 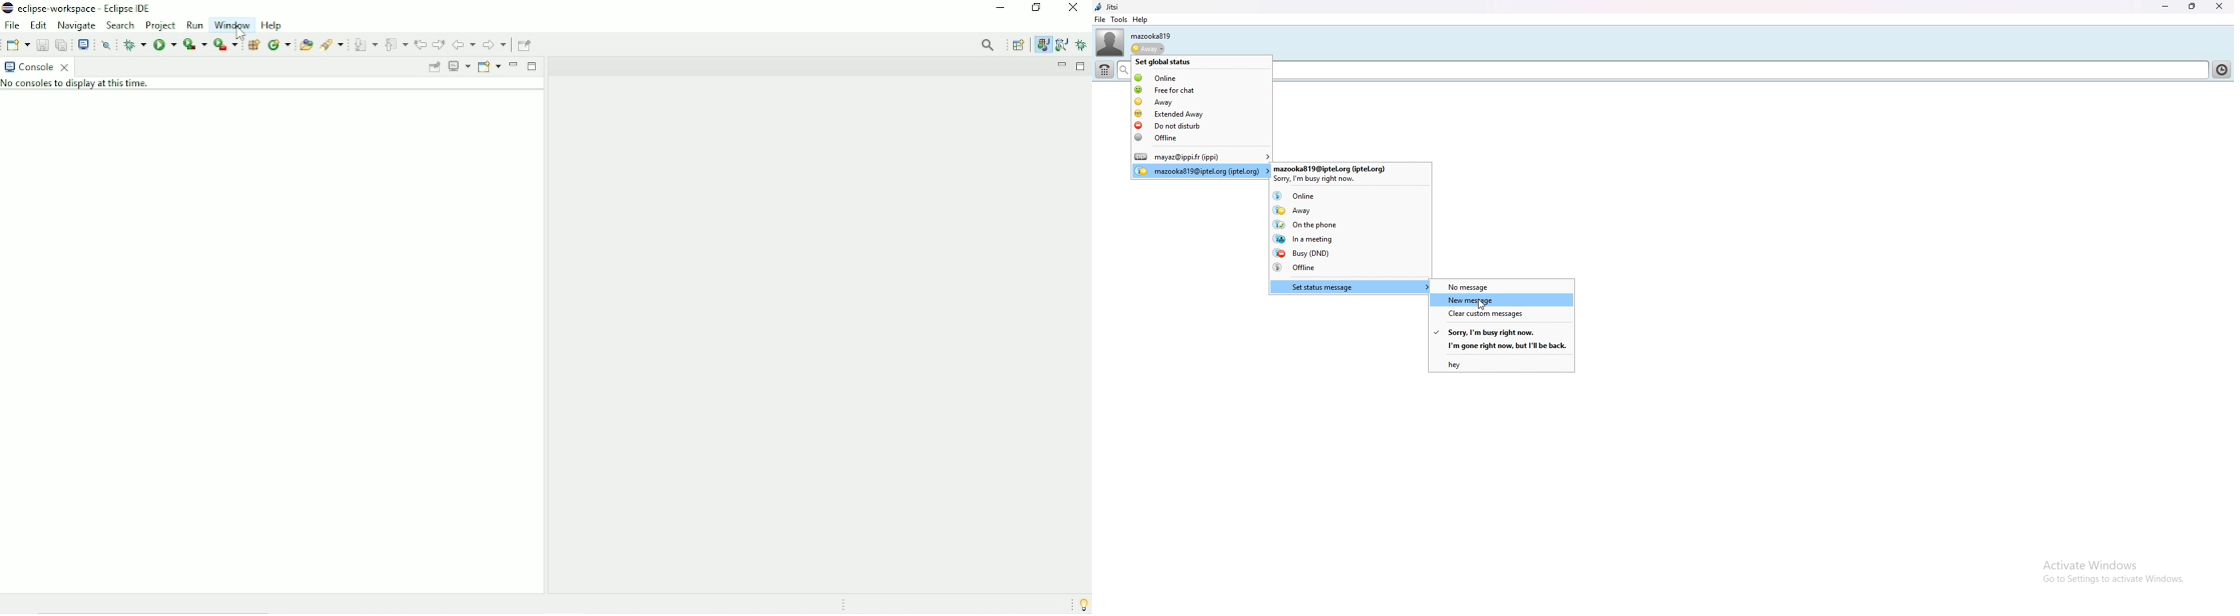 I want to click on resize, so click(x=2194, y=6).